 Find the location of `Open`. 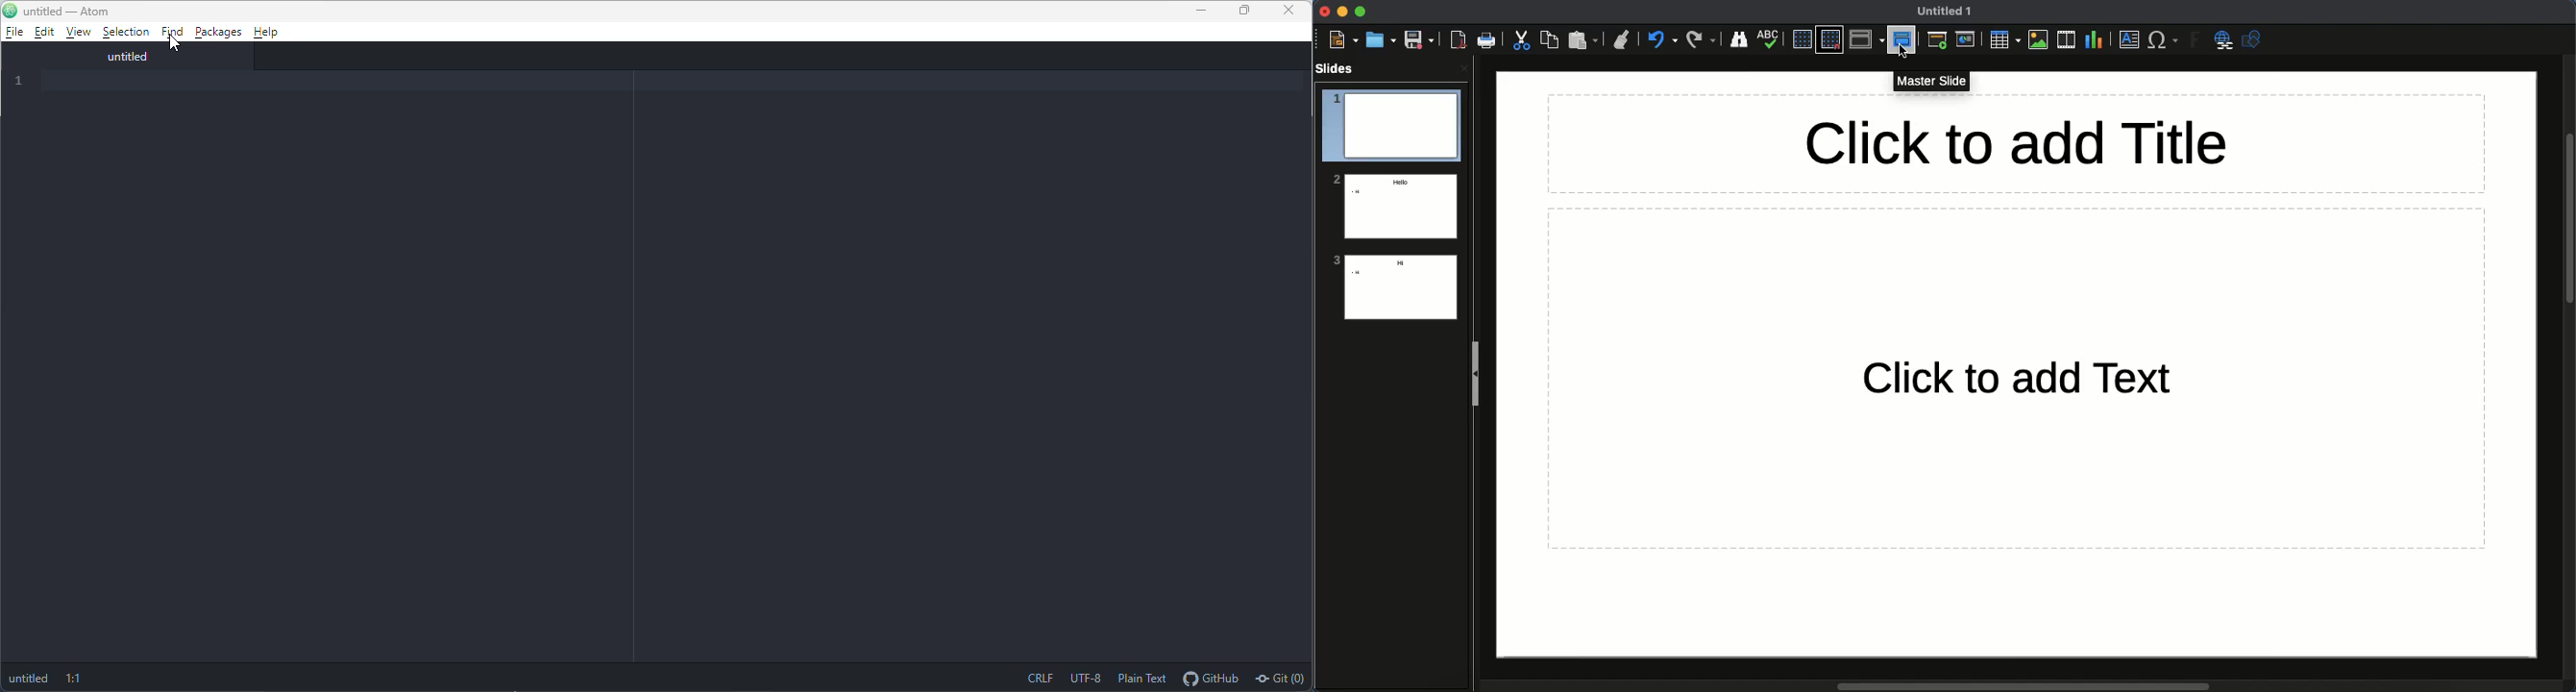

Open is located at coordinates (1378, 40).